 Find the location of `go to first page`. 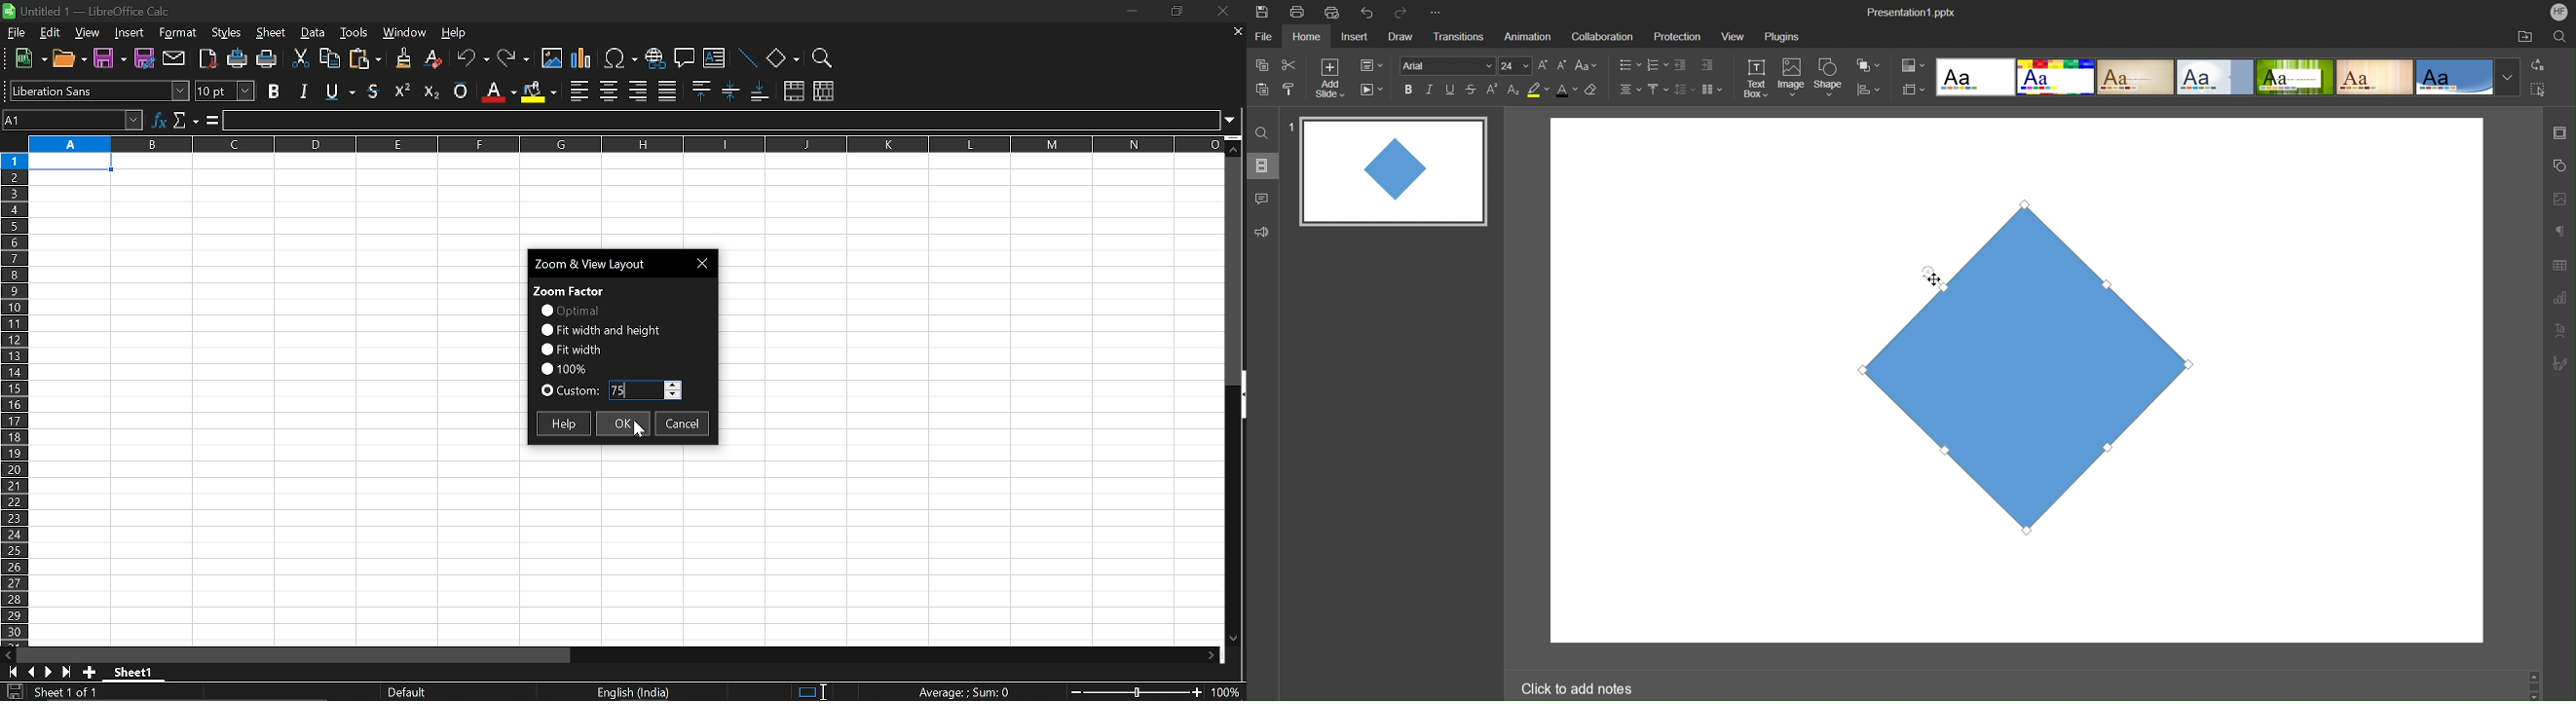

go to first page is located at coordinates (10, 671).